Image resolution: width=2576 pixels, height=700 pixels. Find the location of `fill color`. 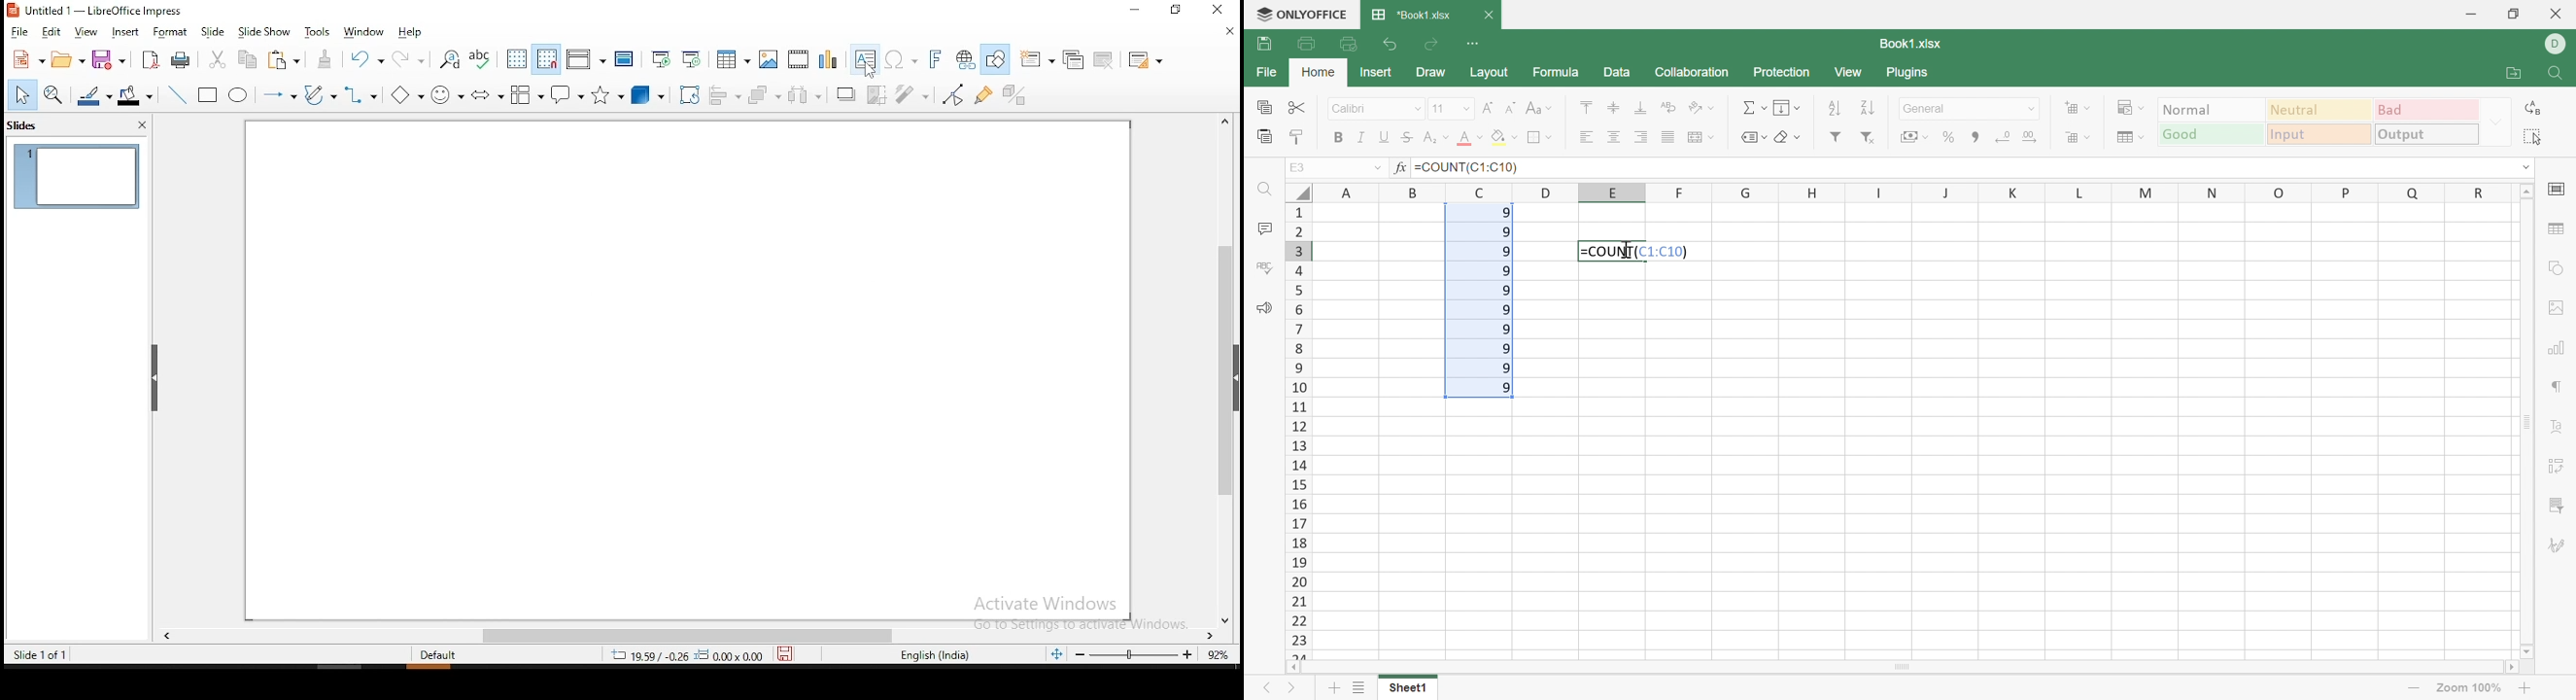

fill color is located at coordinates (135, 97).